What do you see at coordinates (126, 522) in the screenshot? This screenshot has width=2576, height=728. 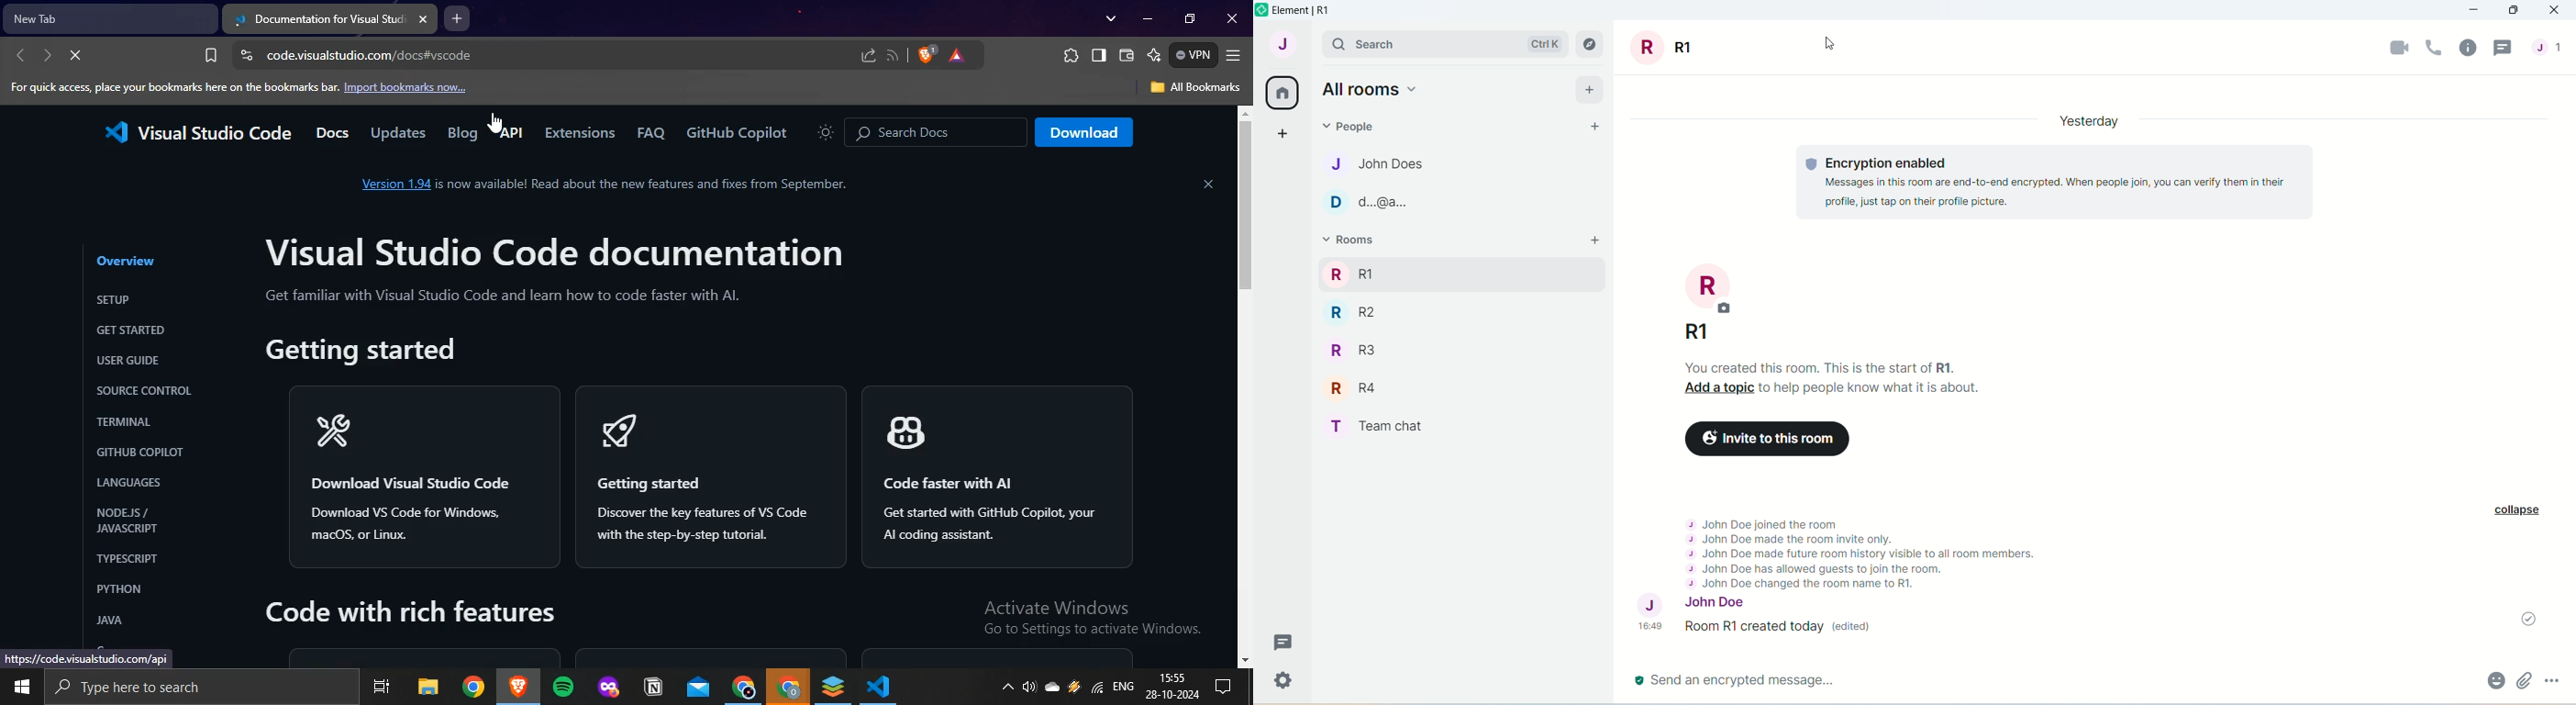 I see `NODEJS /
JAVASCRIPT` at bounding box center [126, 522].